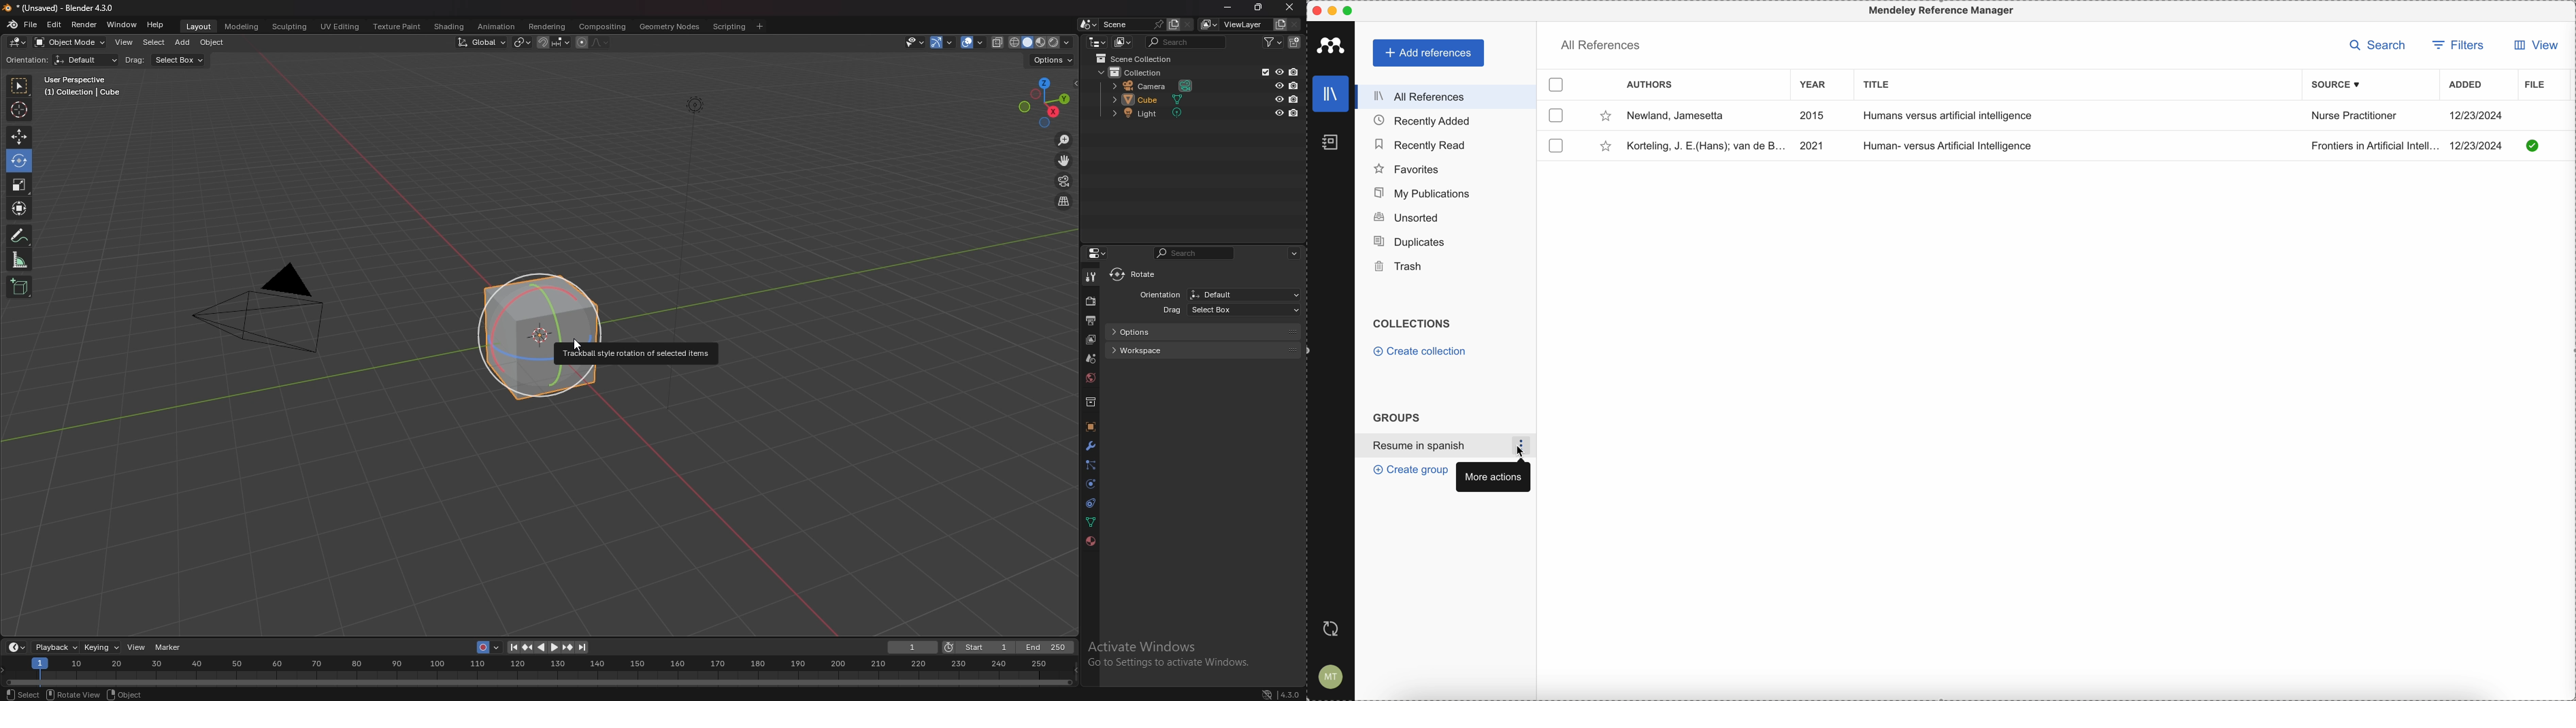 The height and width of the screenshot is (728, 2576). What do you see at coordinates (1648, 85) in the screenshot?
I see `authors` at bounding box center [1648, 85].